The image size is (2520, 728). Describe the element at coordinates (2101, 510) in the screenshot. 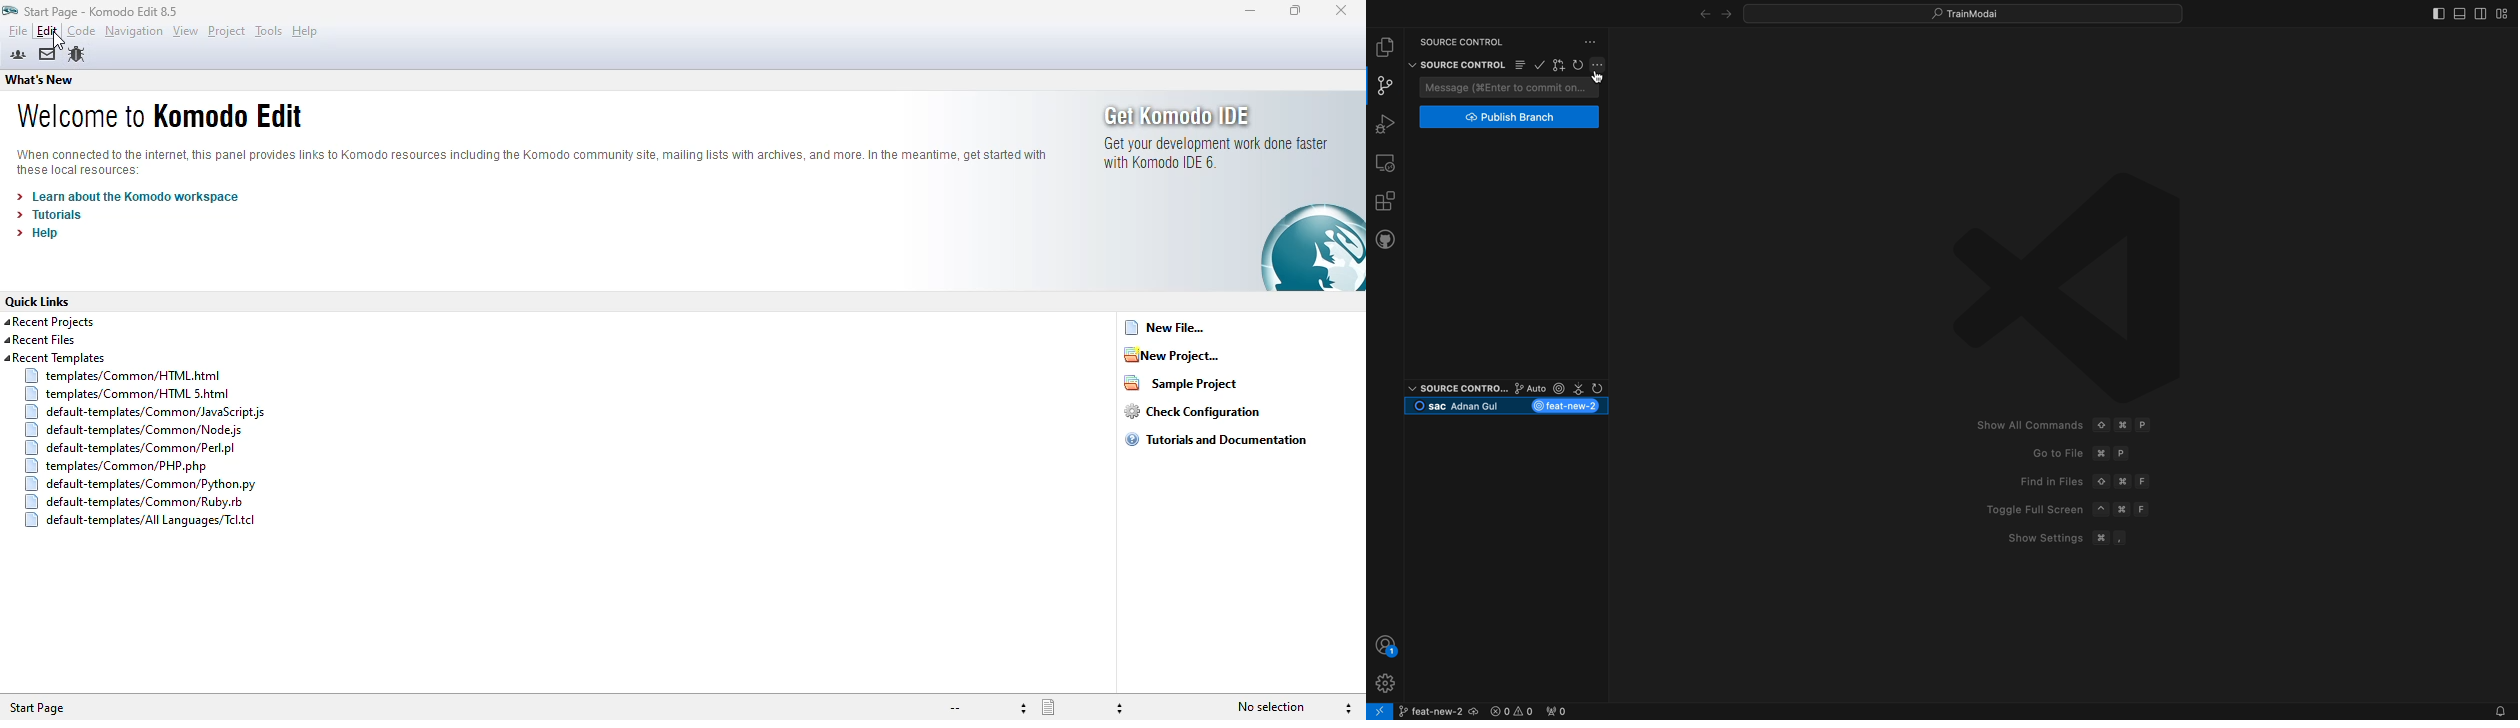

I see `^` at that location.